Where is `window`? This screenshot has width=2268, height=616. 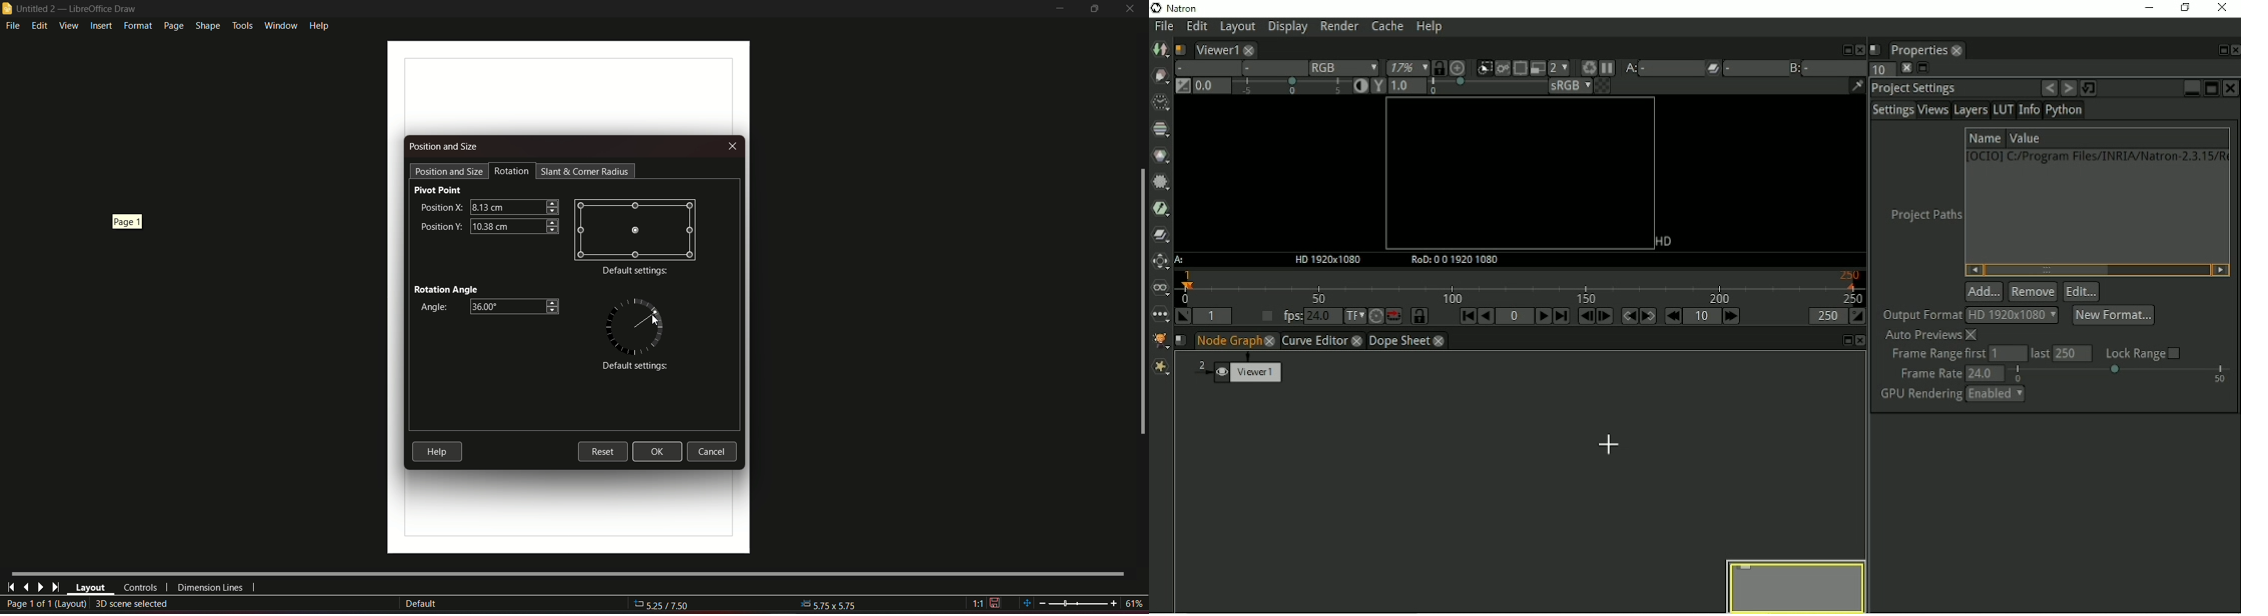 window is located at coordinates (279, 23).